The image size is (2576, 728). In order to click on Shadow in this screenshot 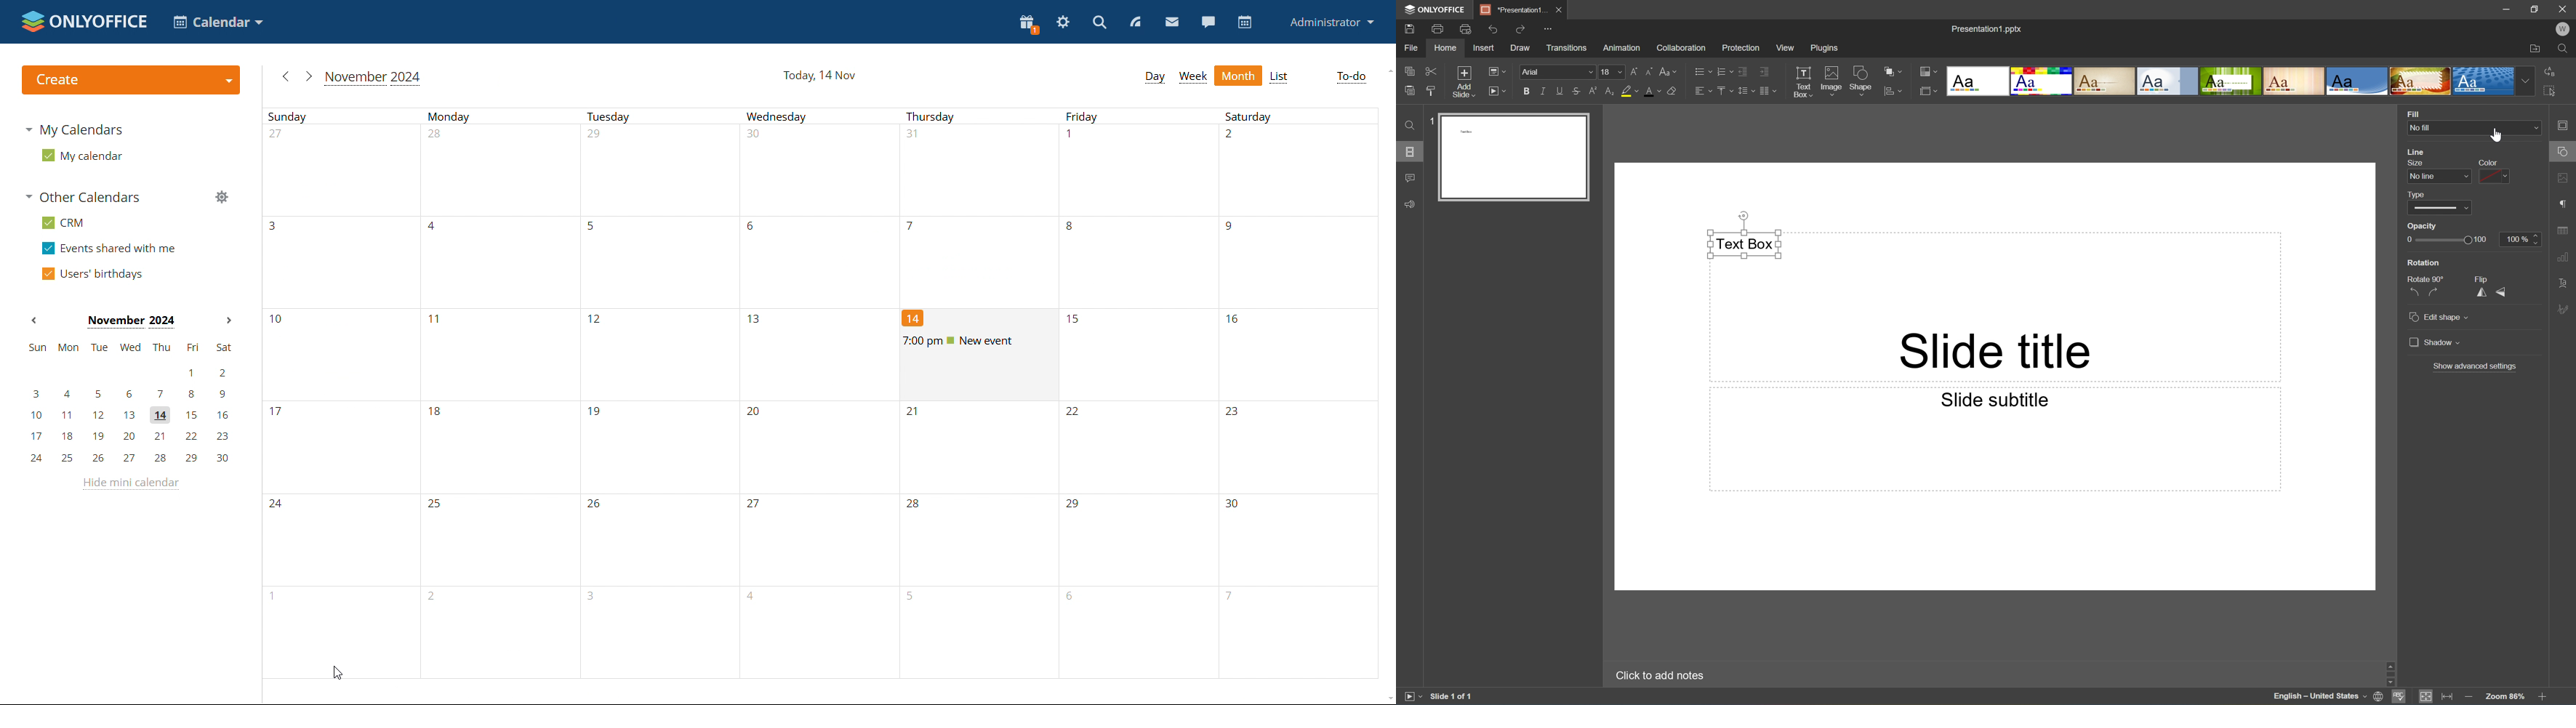, I will do `click(2434, 341)`.